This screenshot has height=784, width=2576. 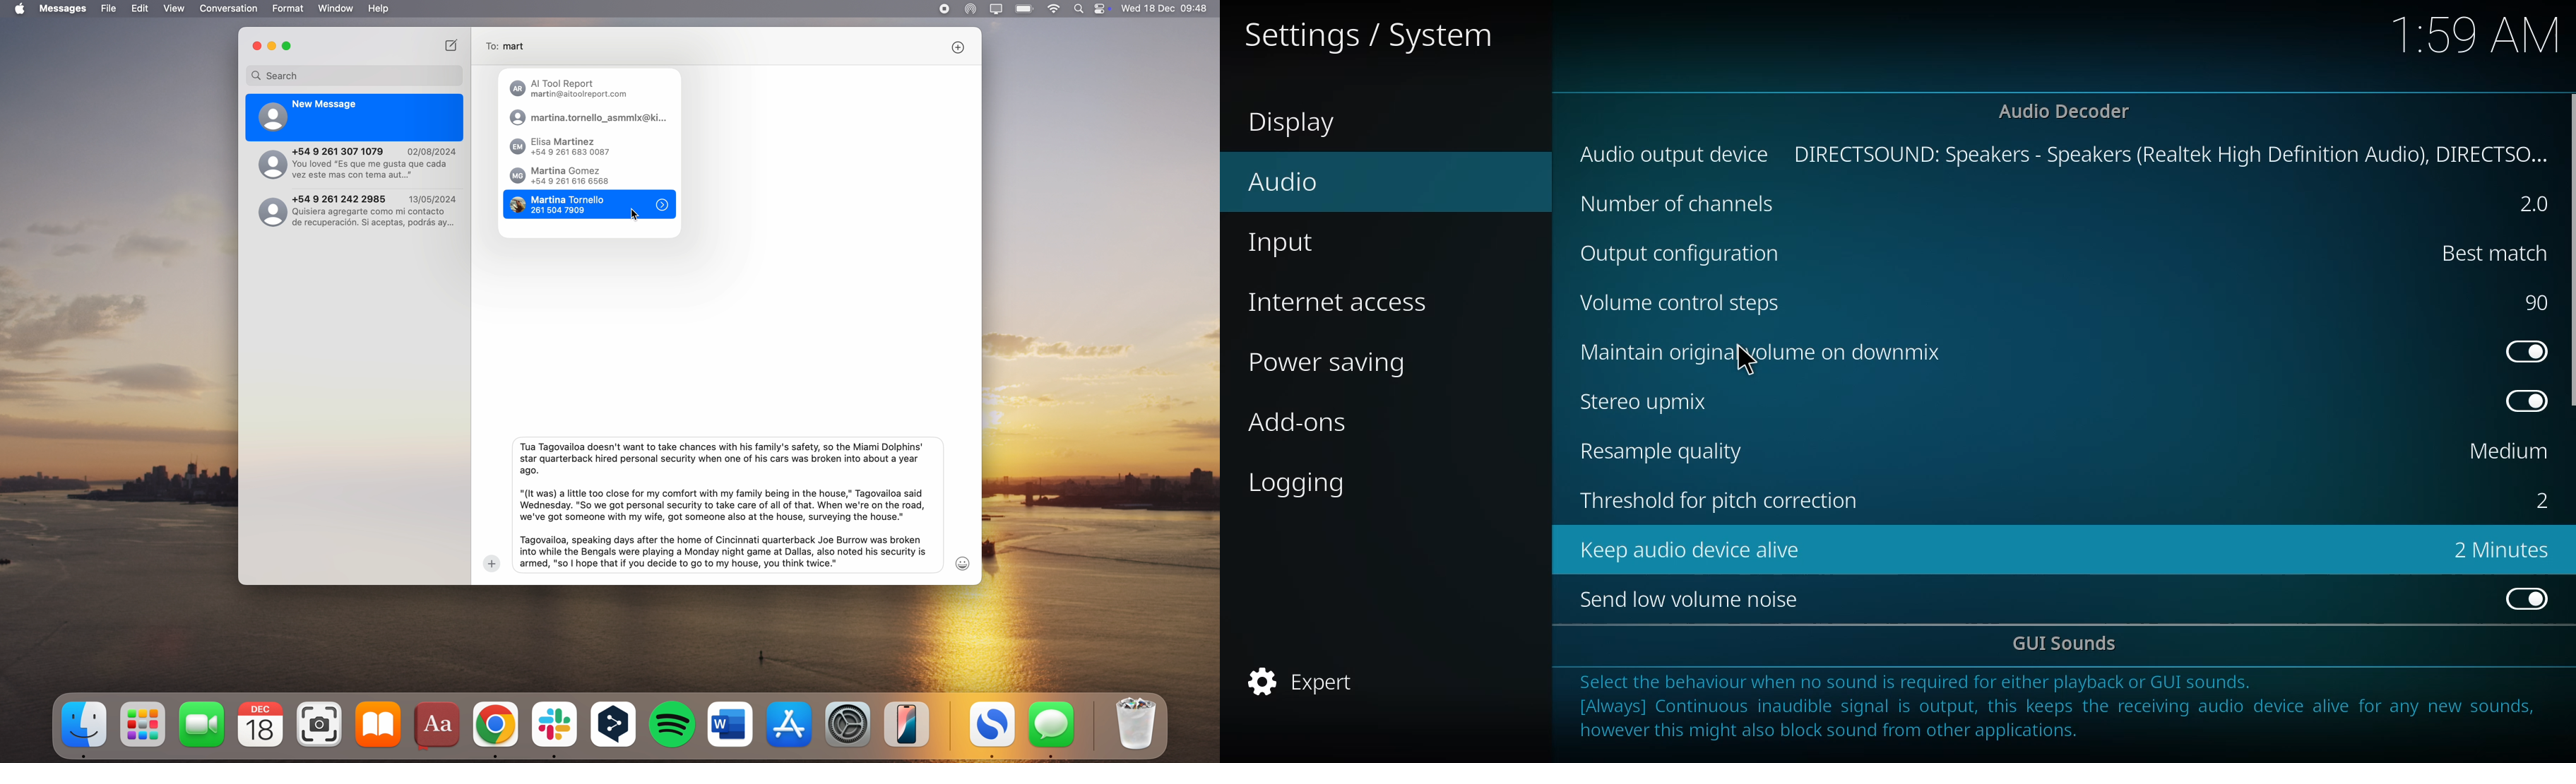 What do you see at coordinates (2536, 499) in the screenshot?
I see `2` at bounding box center [2536, 499].